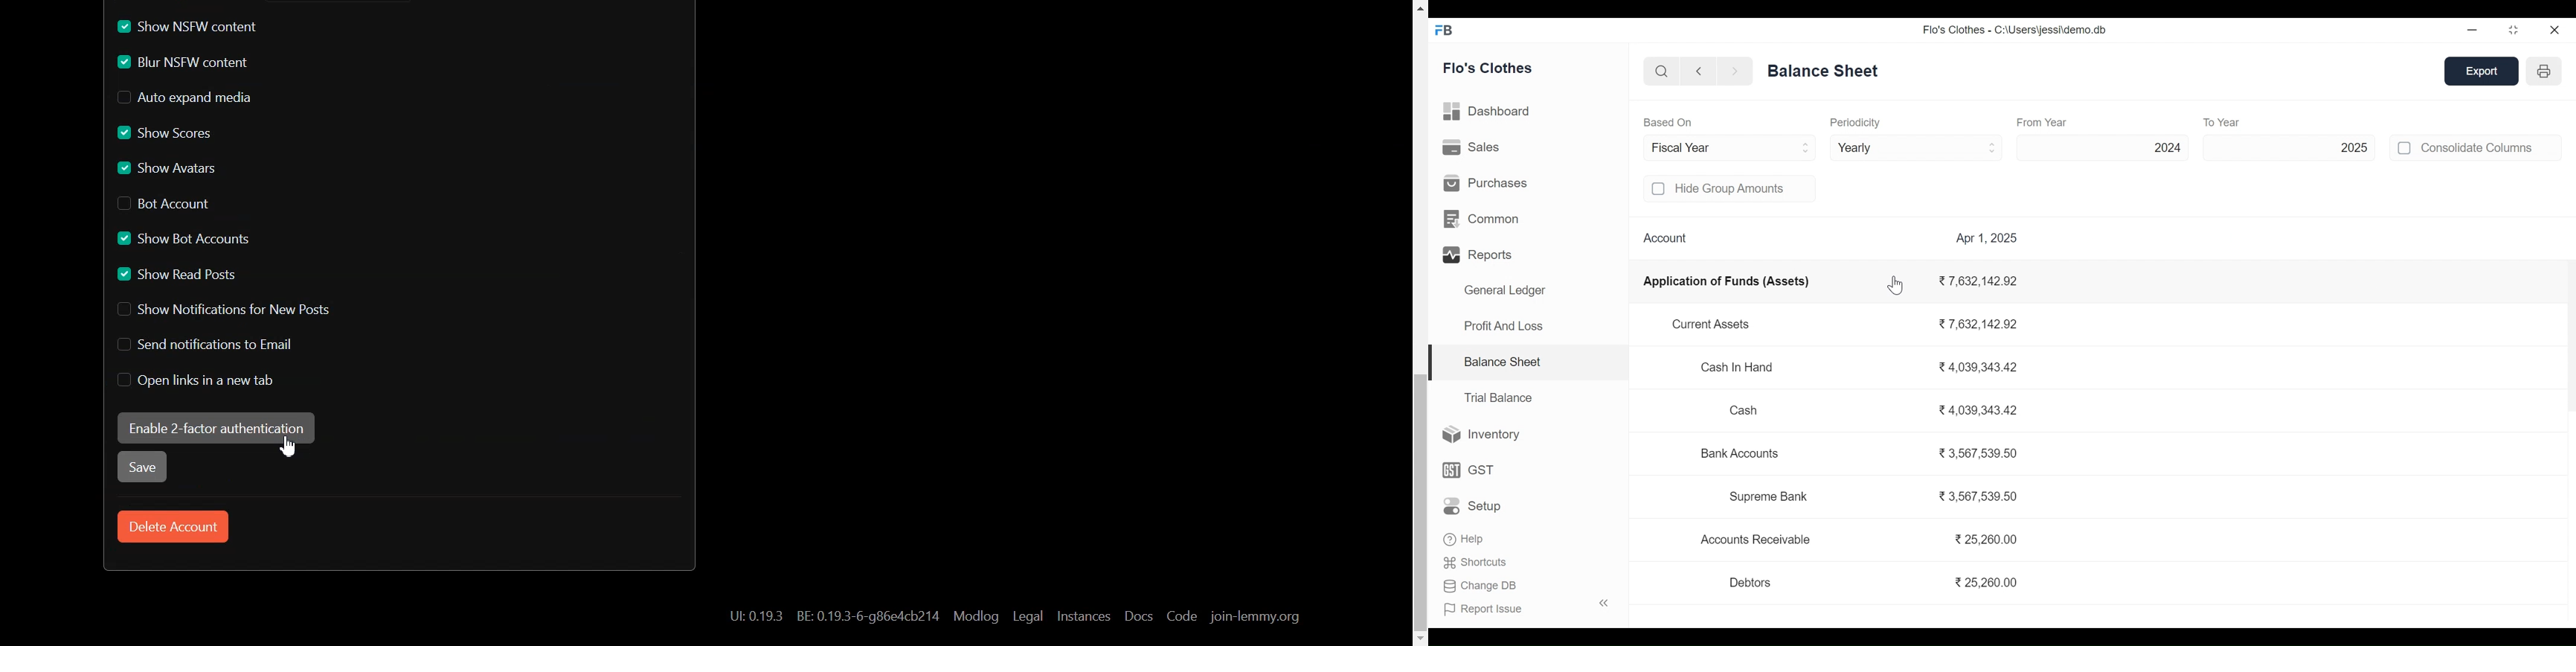  Describe the element at coordinates (1744, 188) in the screenshot. I see `Hide Group Amounts` at that location.